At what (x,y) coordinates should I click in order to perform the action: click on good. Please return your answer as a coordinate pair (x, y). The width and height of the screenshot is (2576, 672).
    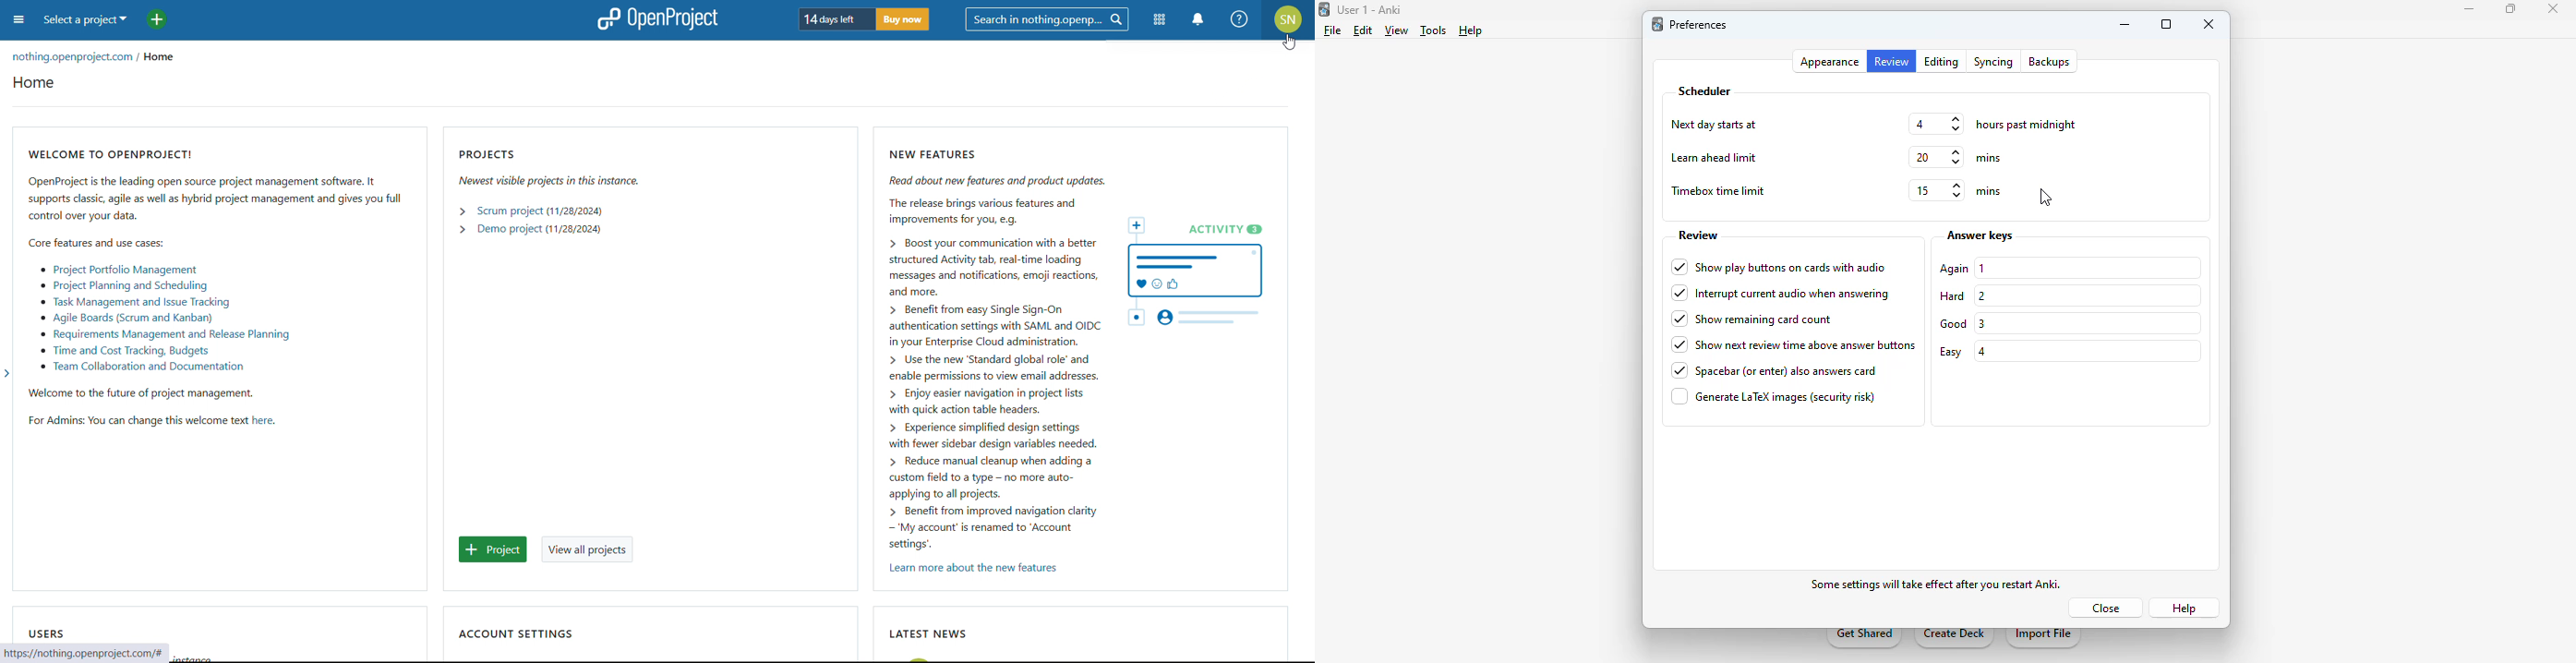
    Looking at the image, I should click on (1955, 323).